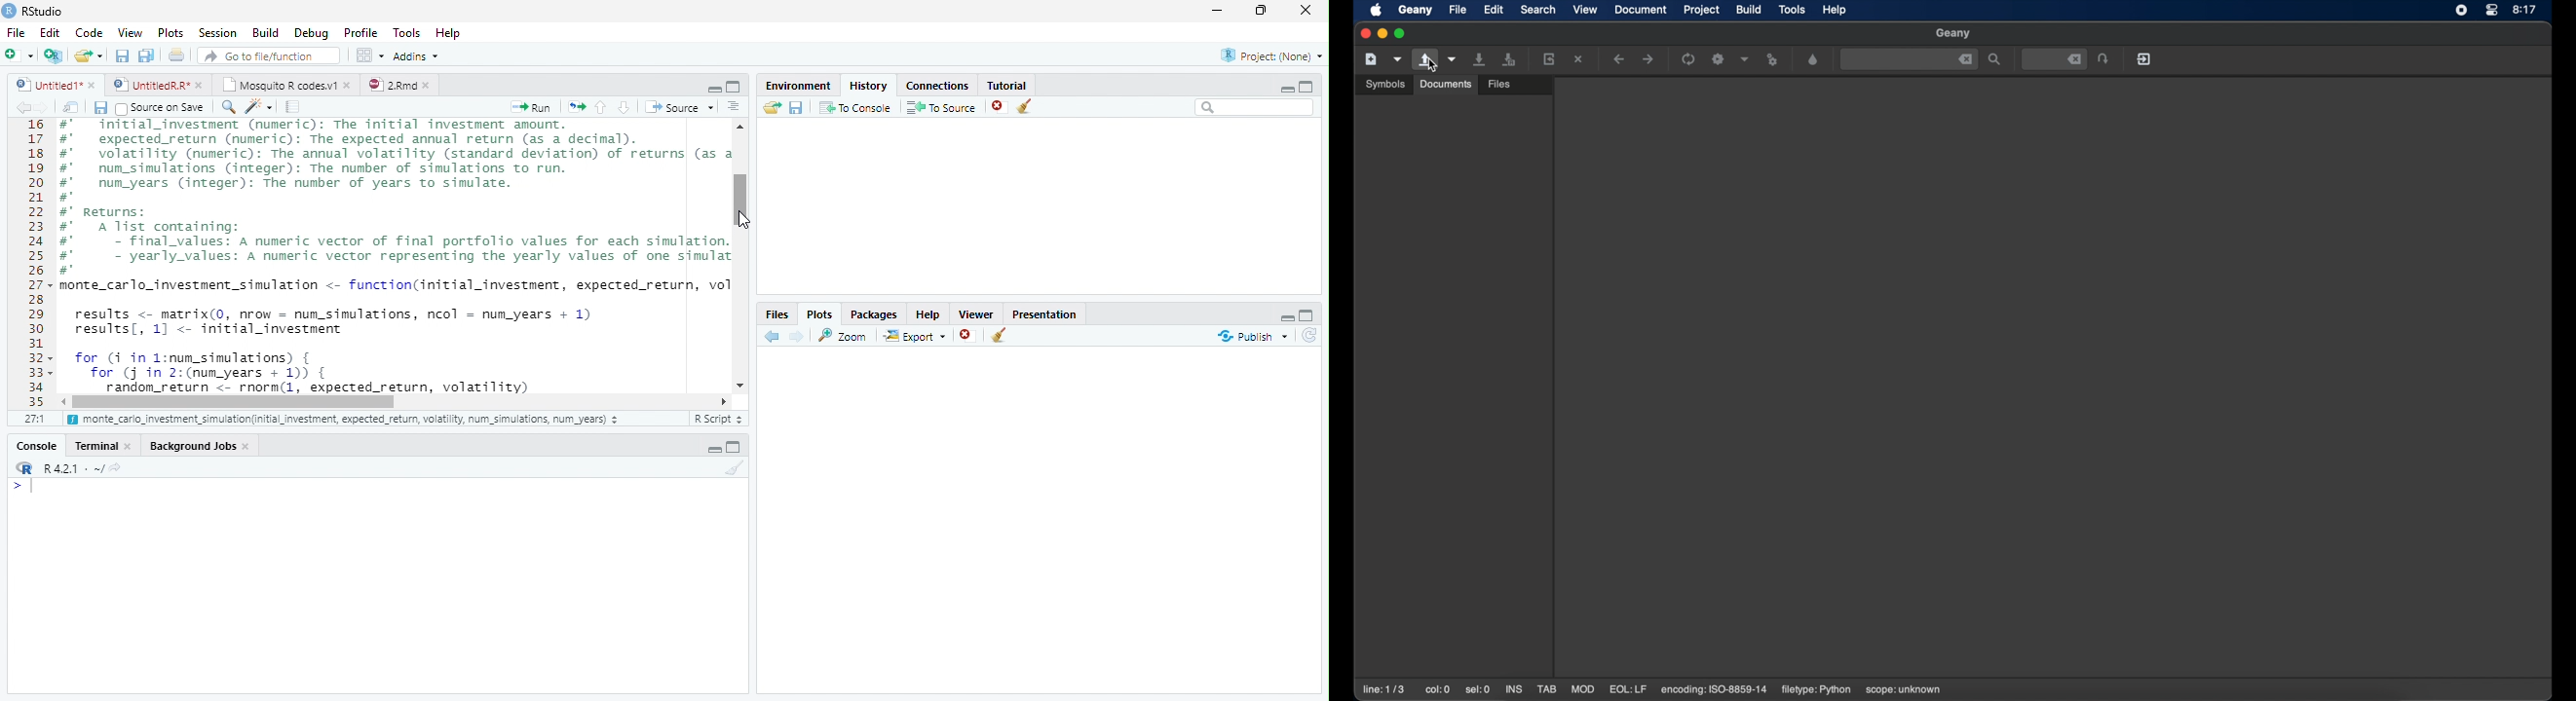 The height and width of the screenshot is (728, 2576). Describe the element at coordinates (969, 336) in the screenshot. I see `Remove selected` at that location.